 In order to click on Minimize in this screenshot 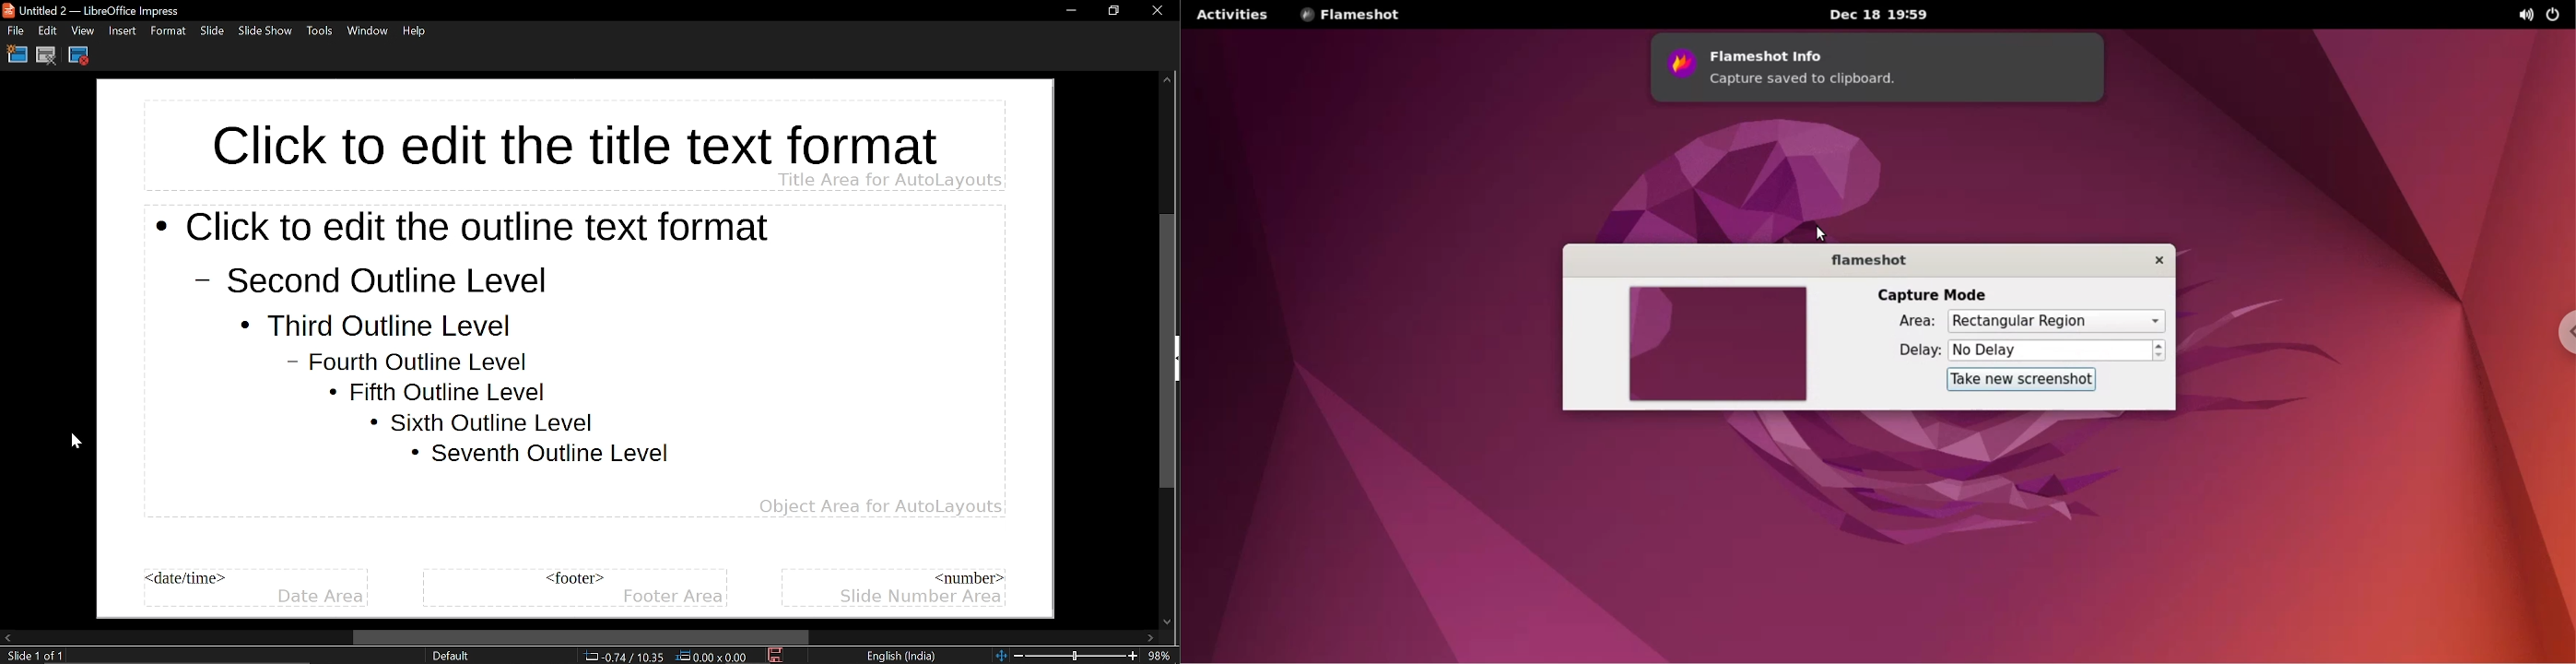, I will do `click(1069, 12)`.